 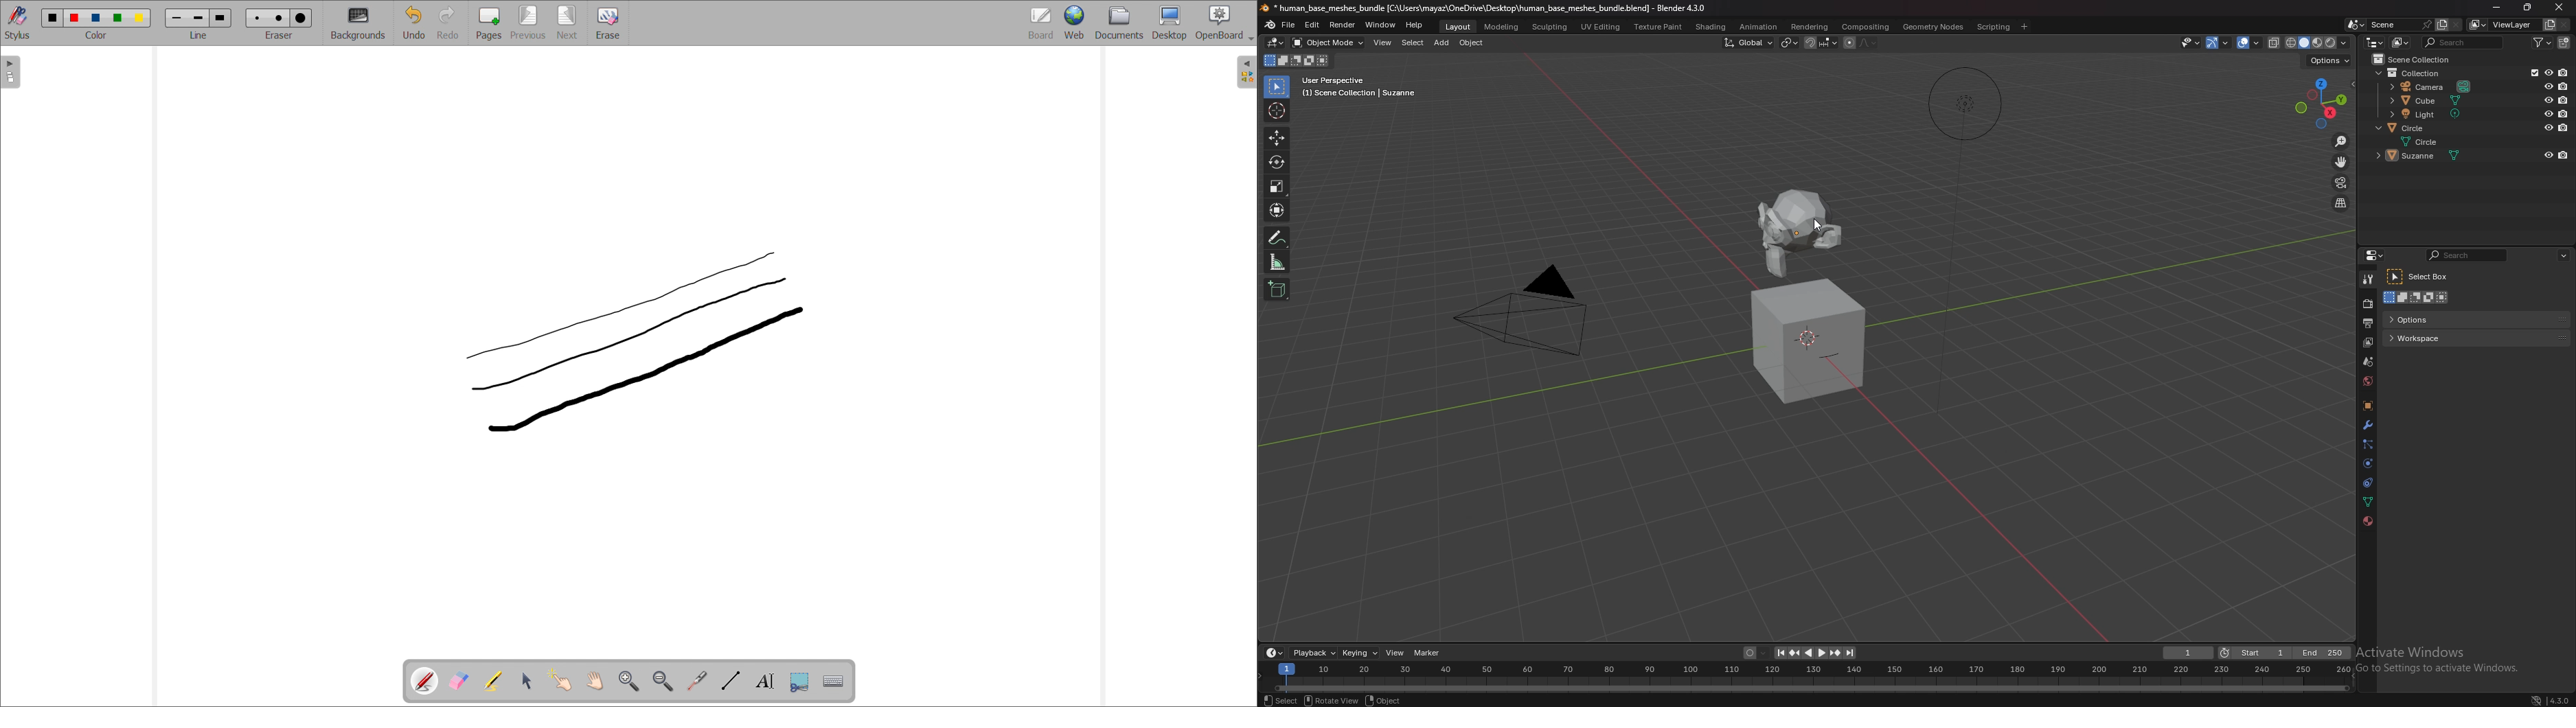 I want to click on jump to end, so click(x=1851, y=653).